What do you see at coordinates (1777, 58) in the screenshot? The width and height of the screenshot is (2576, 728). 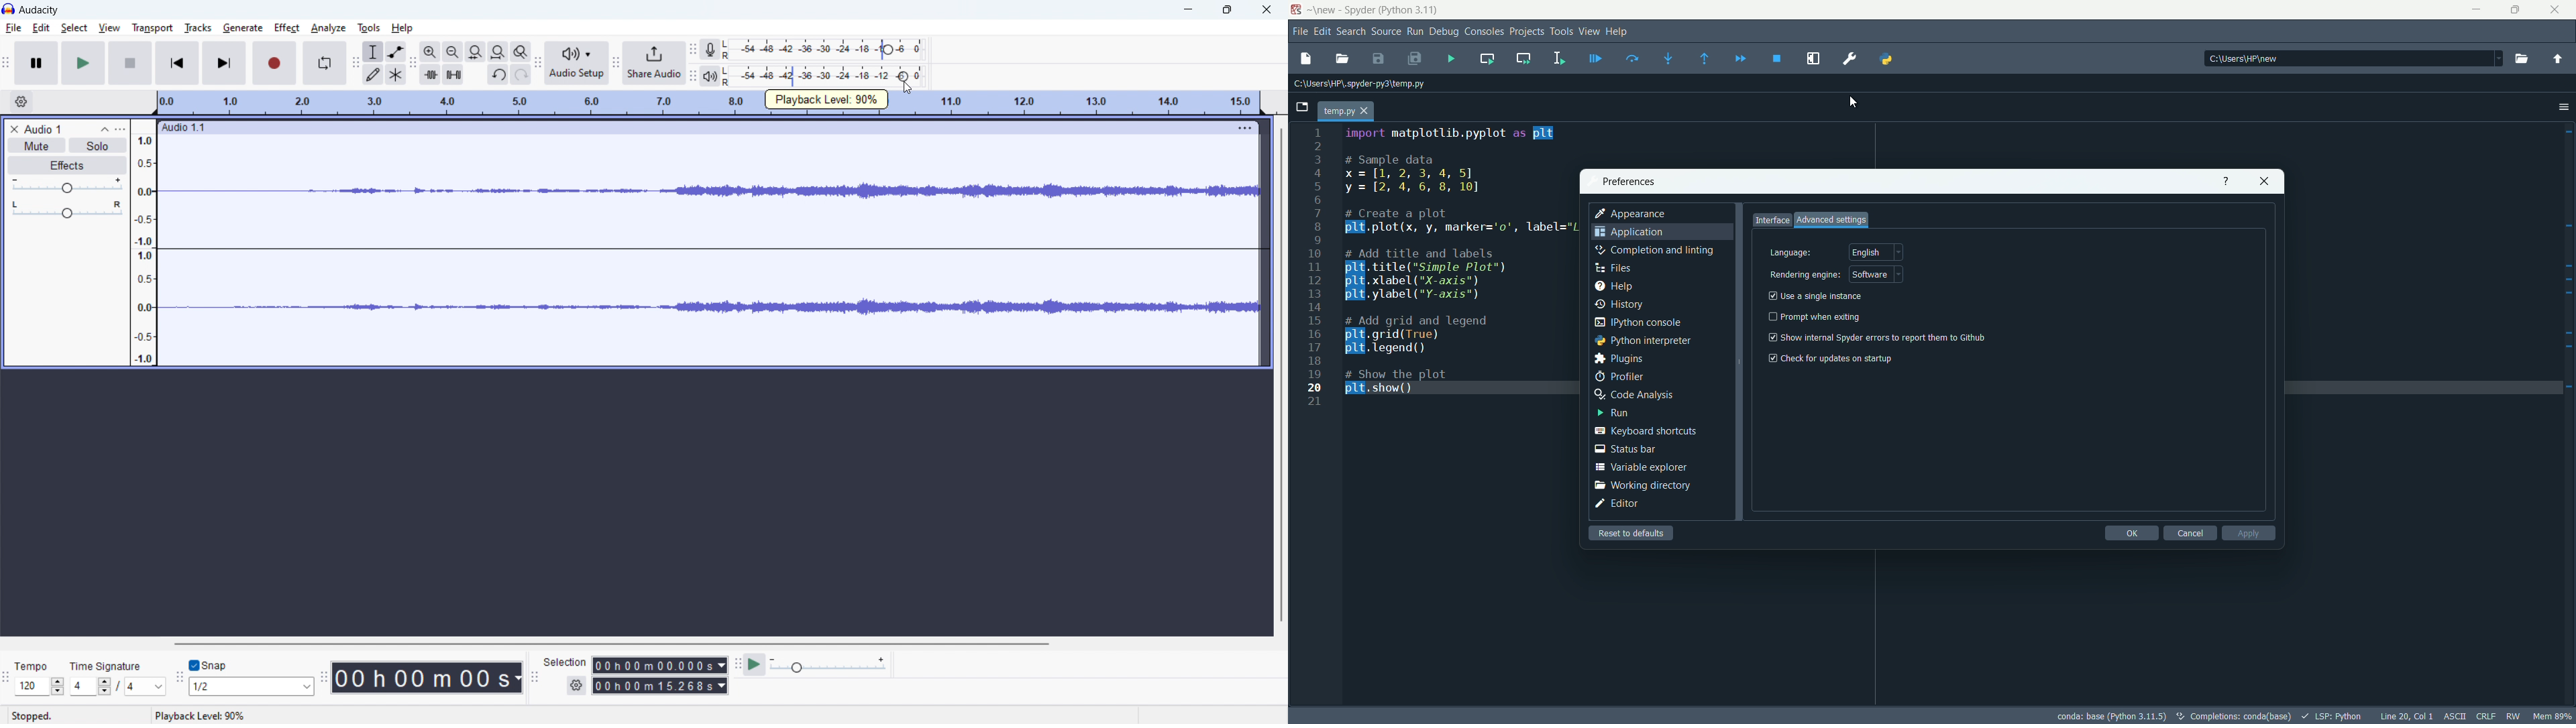 I see `stop debugging` at bounding box center [1777, 58].